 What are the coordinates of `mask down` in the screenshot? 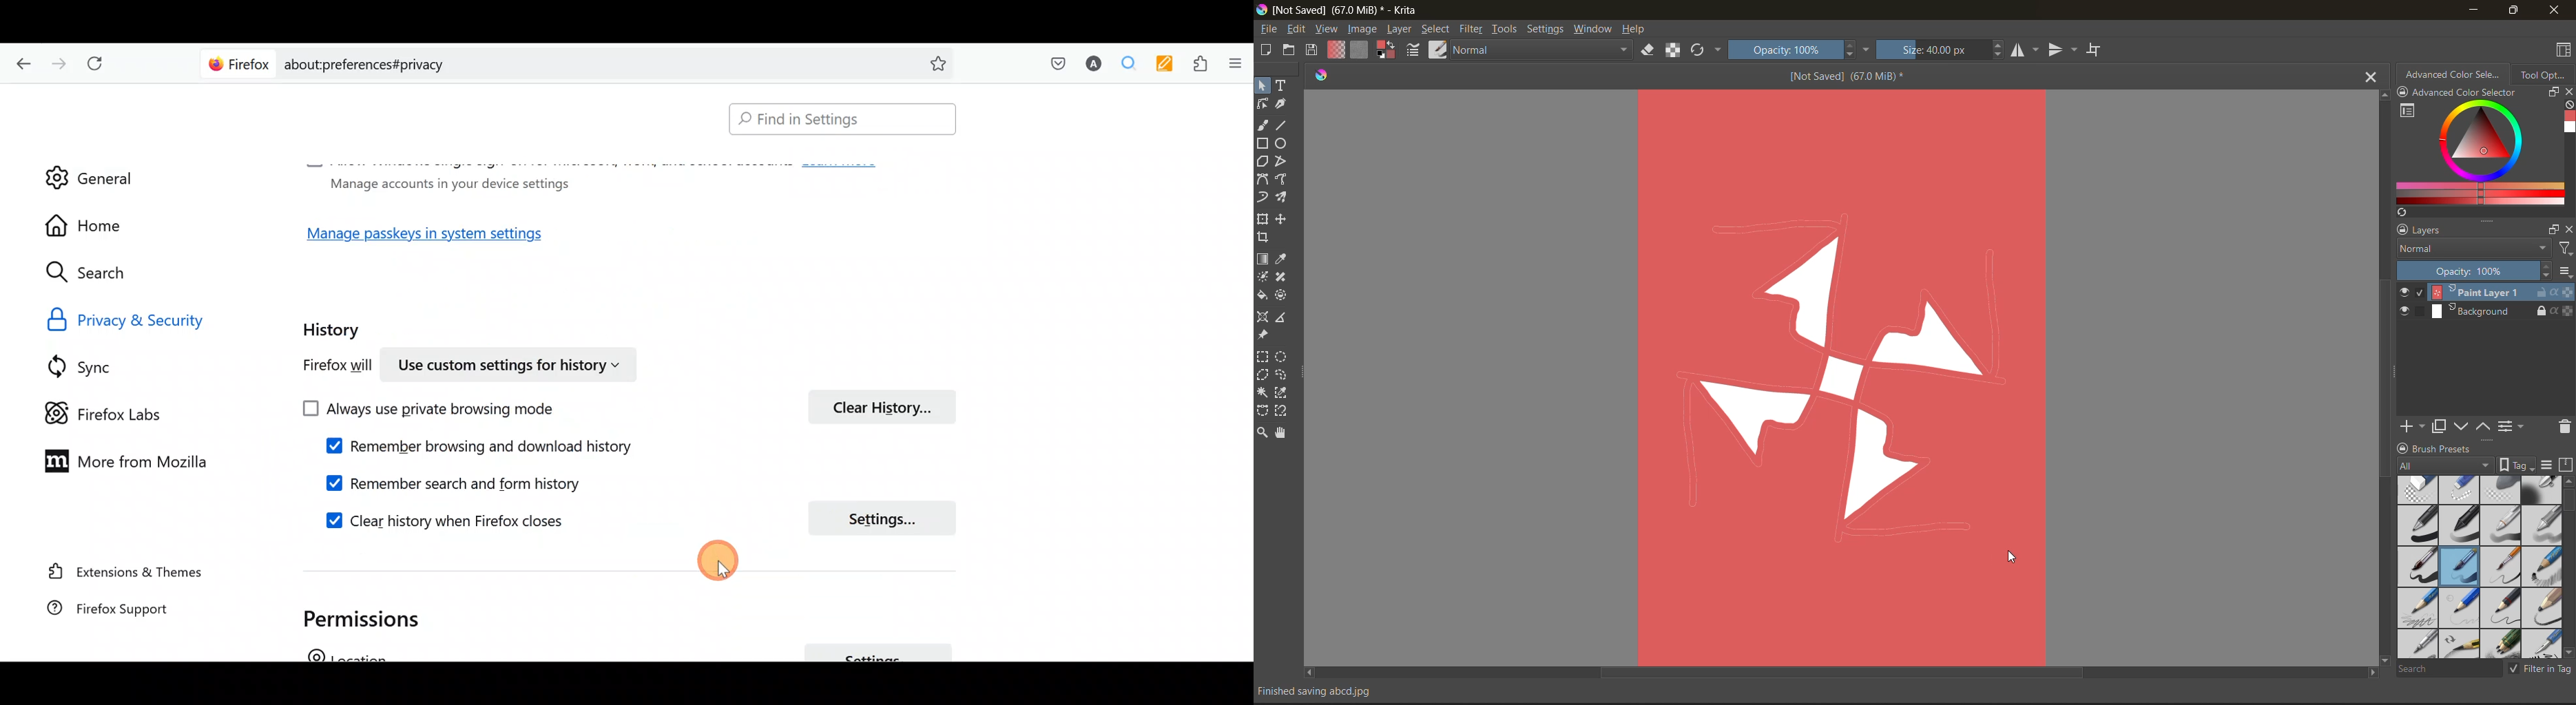 It's located at (2464, 426).